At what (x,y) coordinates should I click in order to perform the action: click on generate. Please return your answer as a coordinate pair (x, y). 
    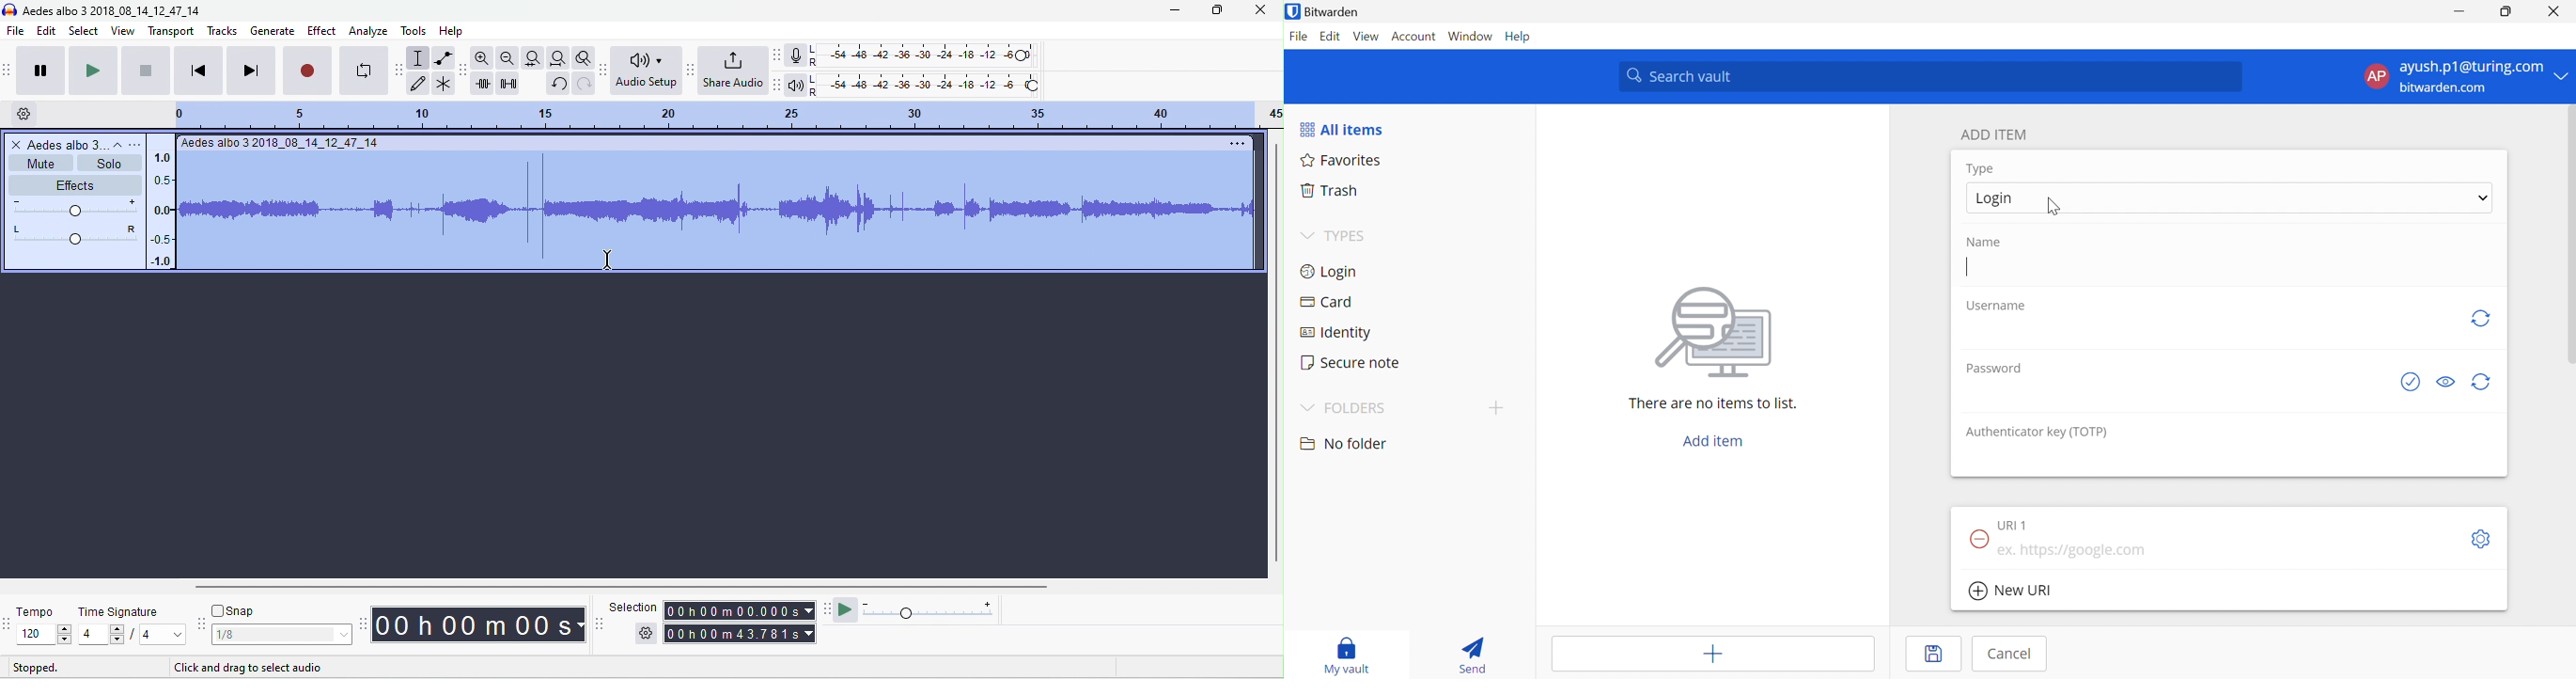
    Looking at the image, I should click on (272, 31).